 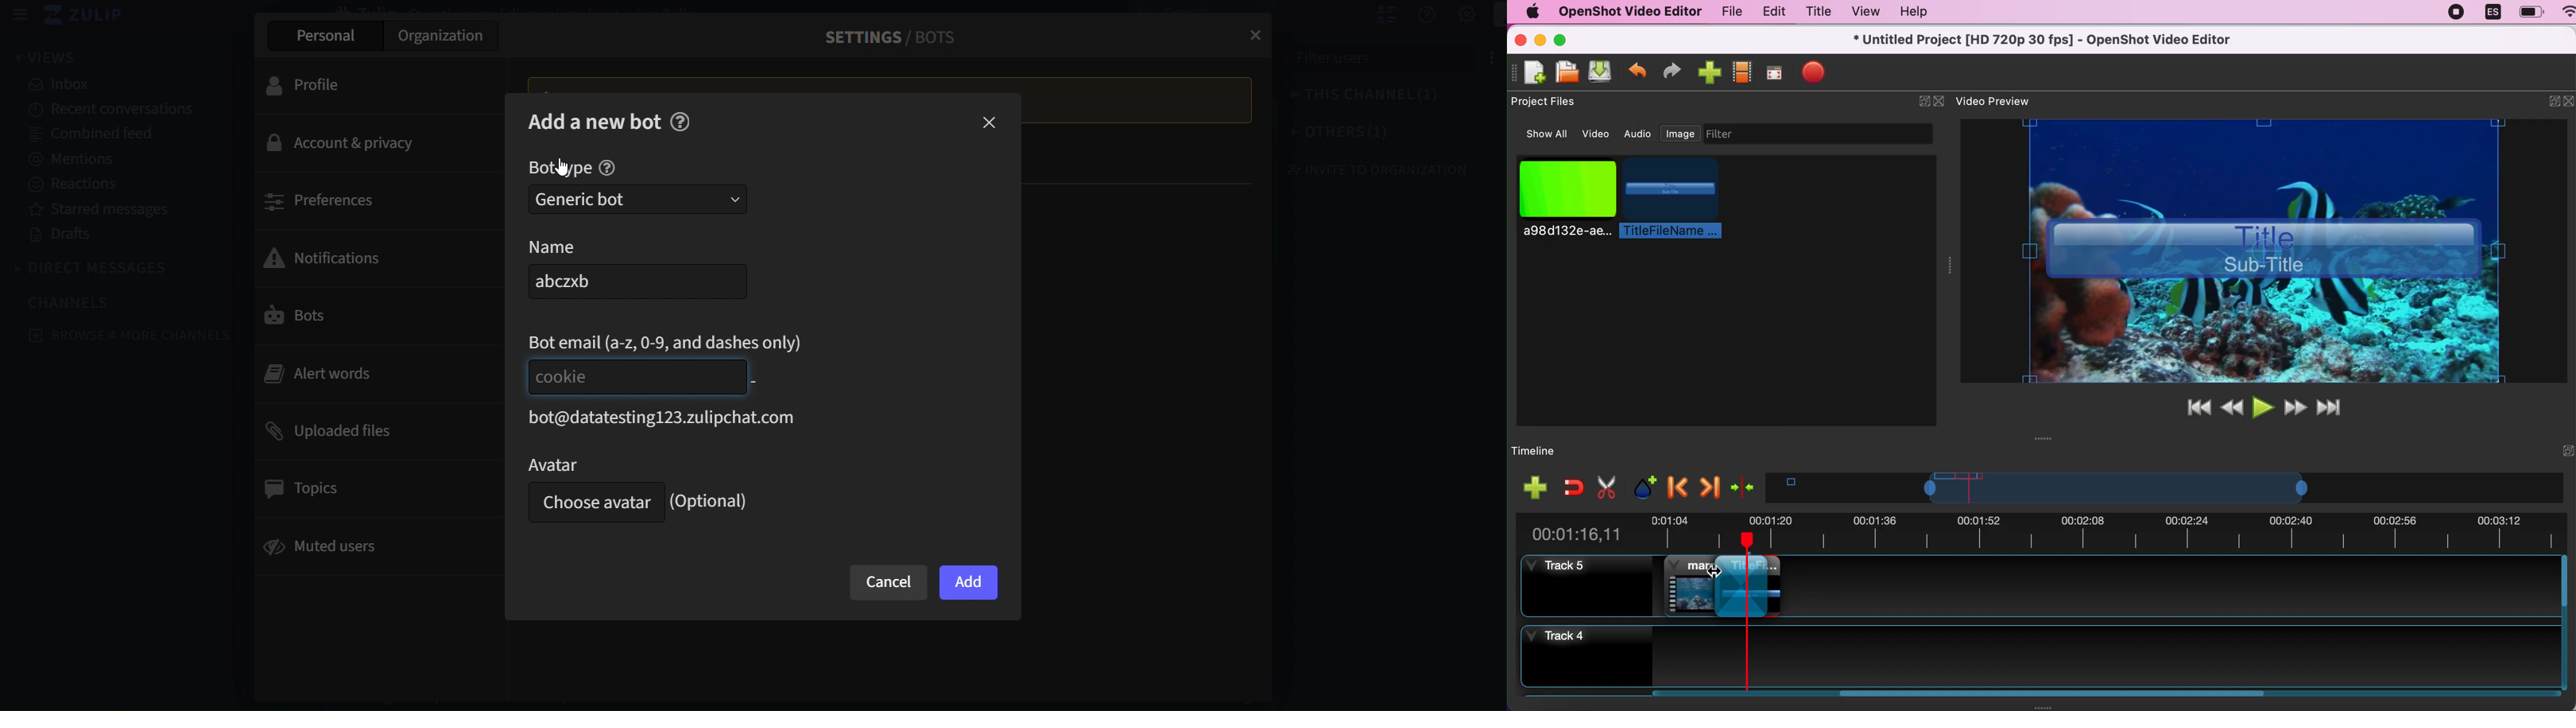 I want to click on open file, so click(x=1568, y=72).